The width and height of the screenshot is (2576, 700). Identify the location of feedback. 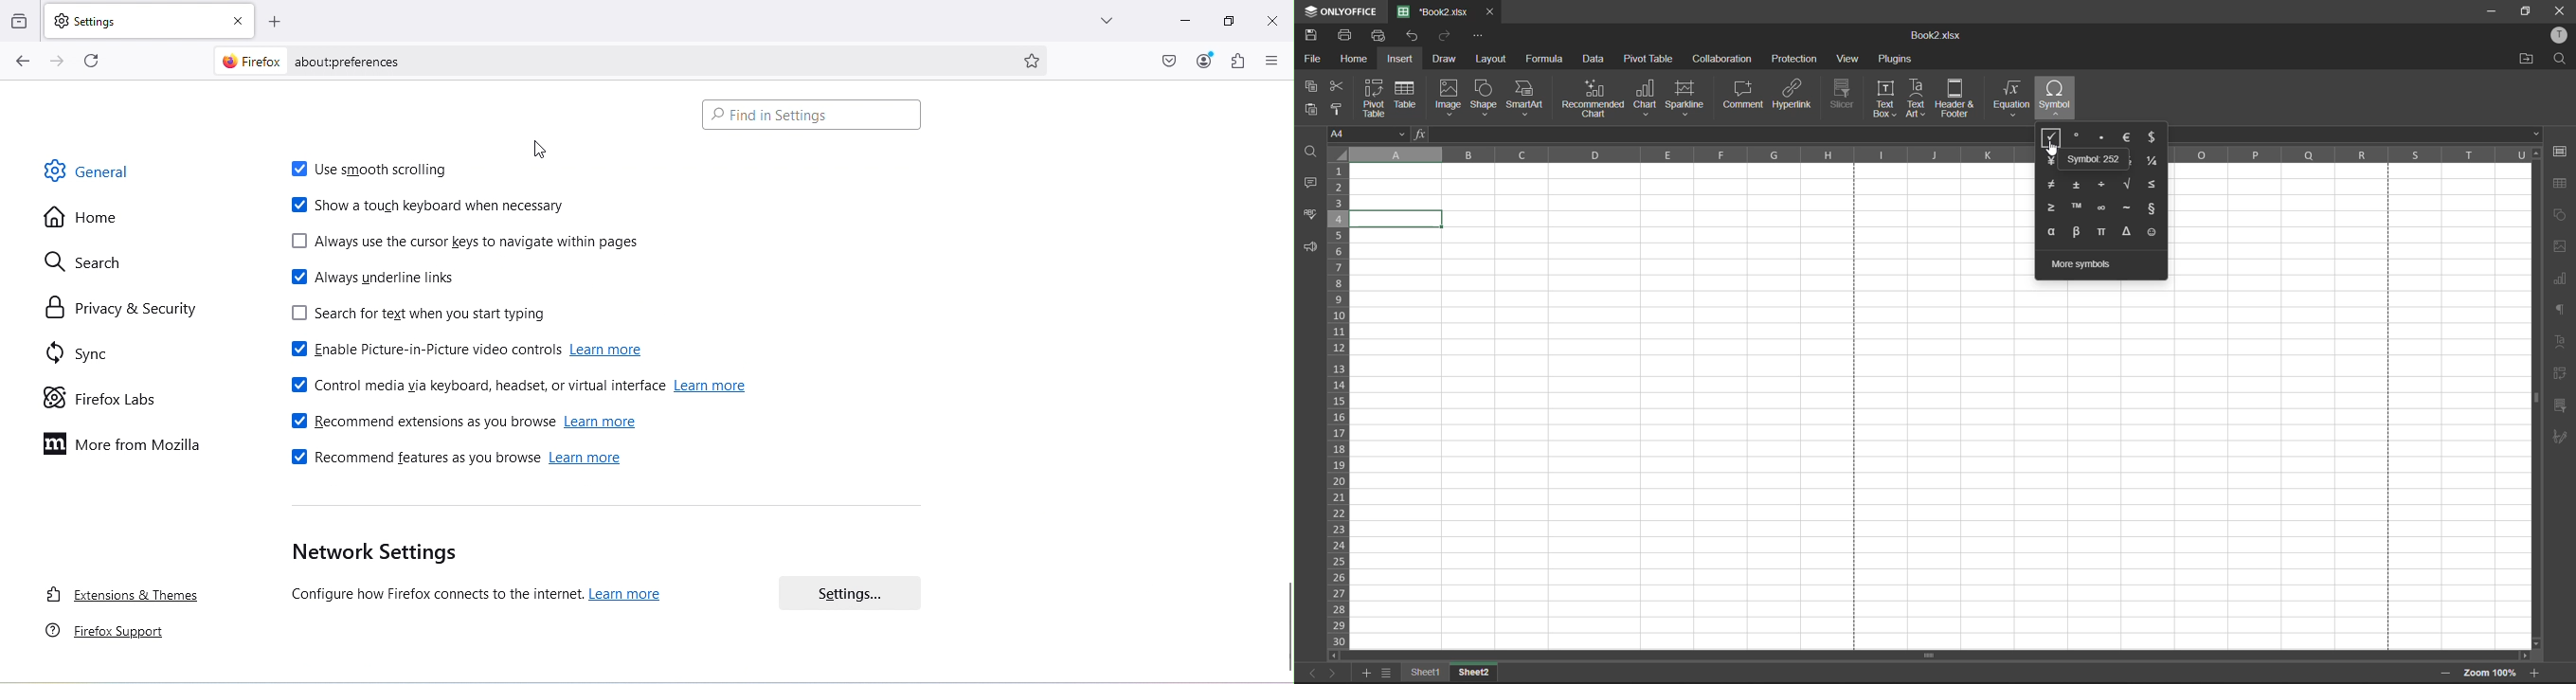
(1311, 250).